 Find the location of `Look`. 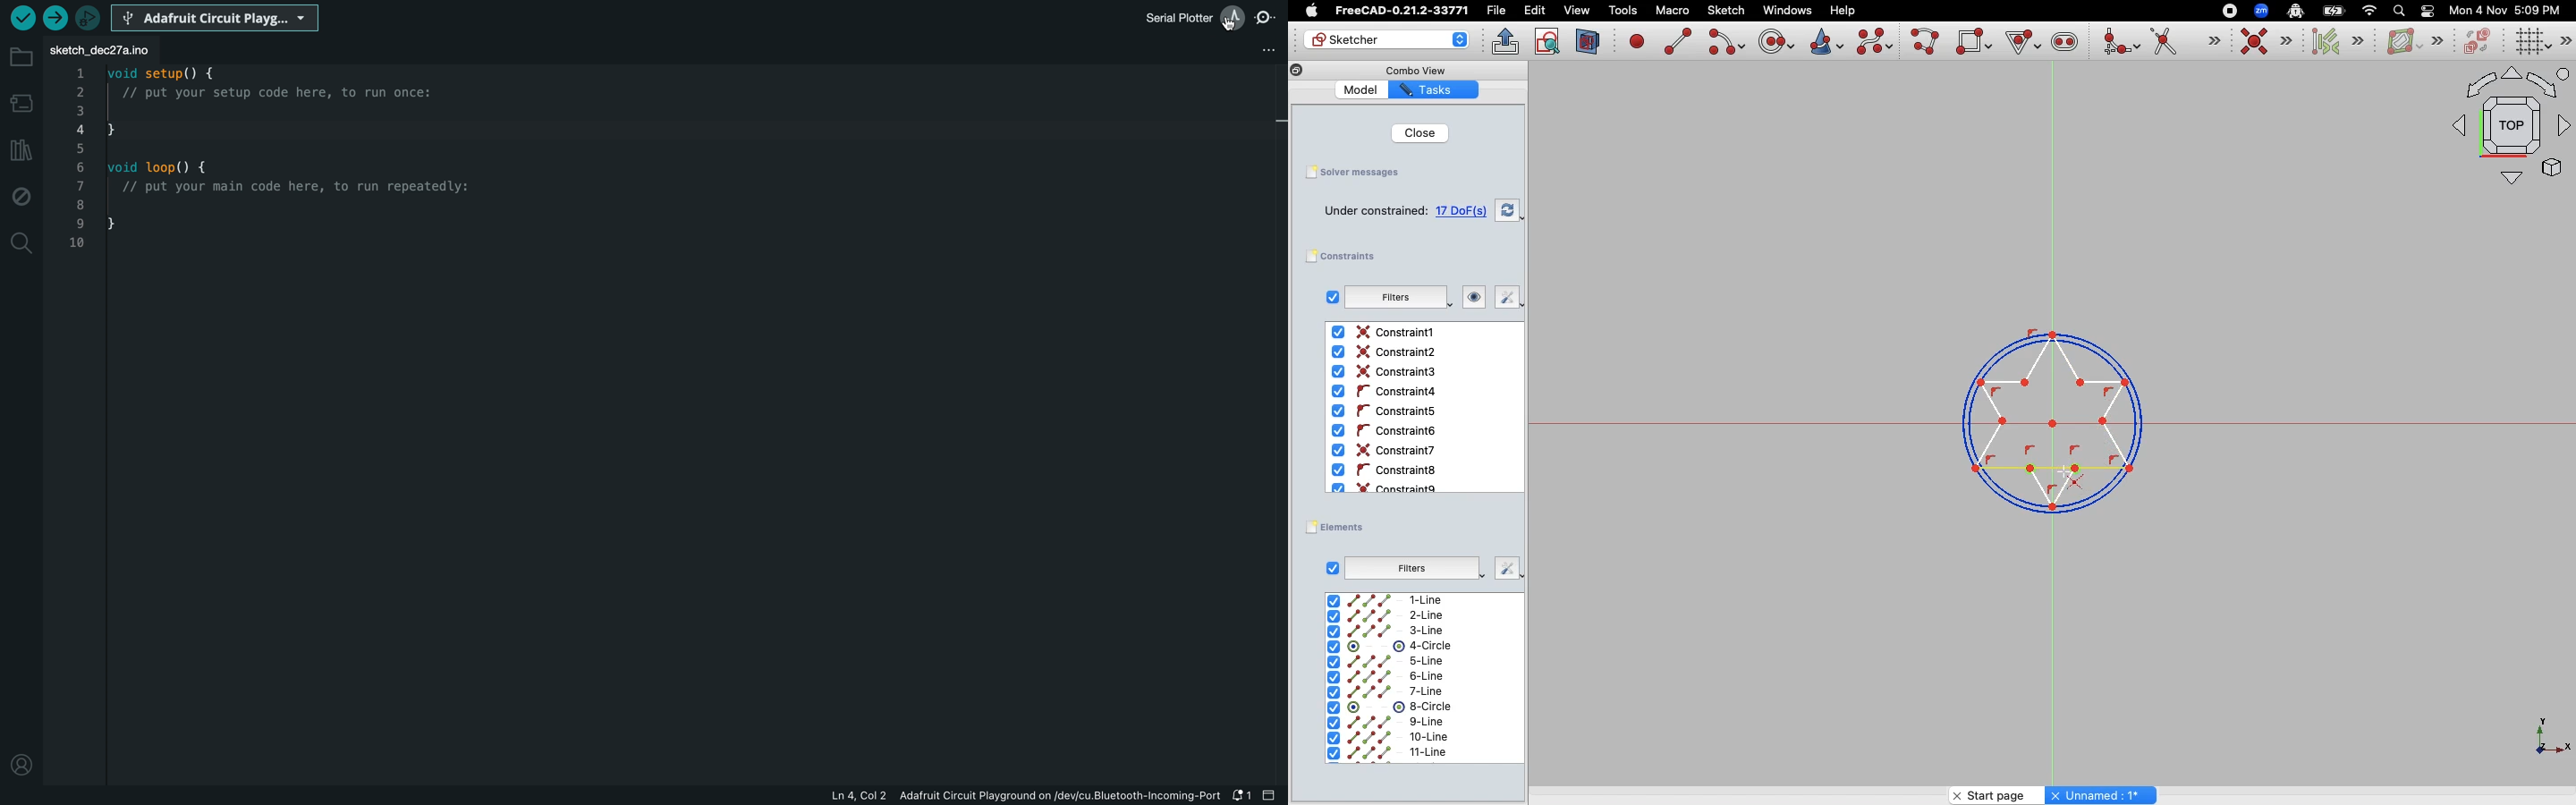

Look is located at coordinates (1468, 299).